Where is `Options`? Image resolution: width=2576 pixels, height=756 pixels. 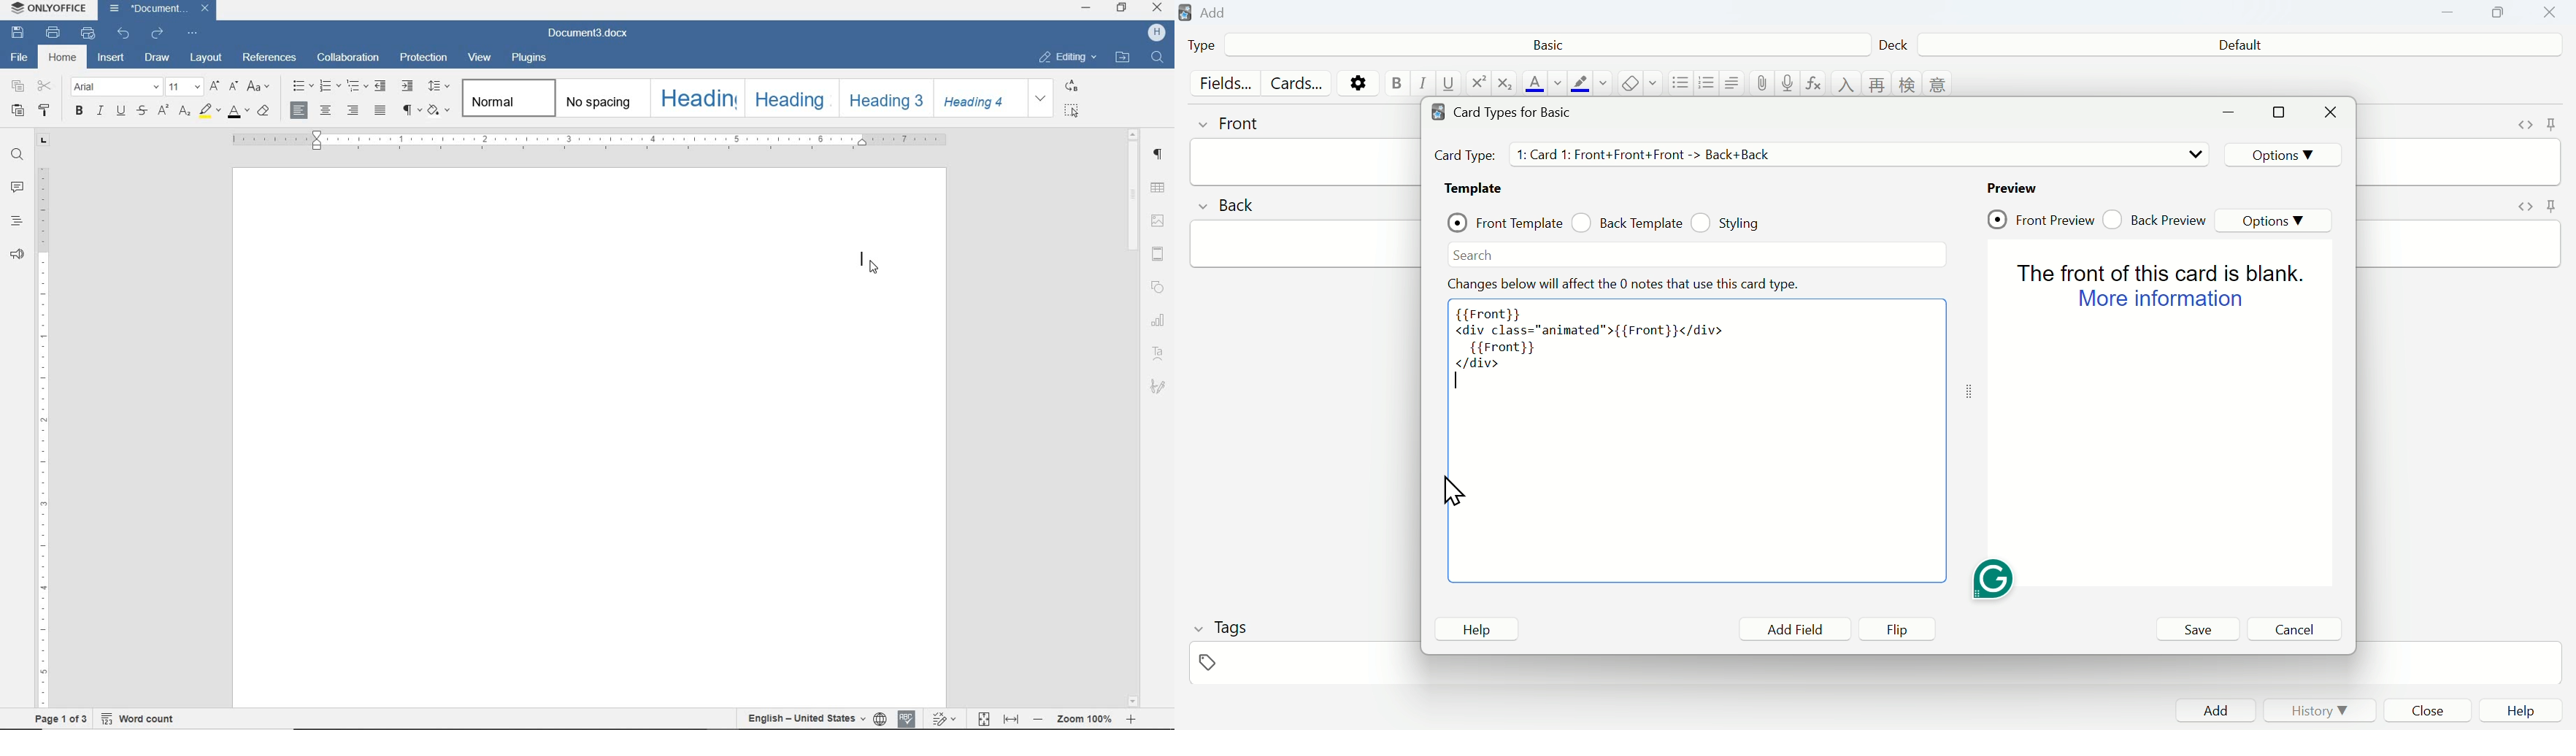 Options is located at coordinates (2285, 155).